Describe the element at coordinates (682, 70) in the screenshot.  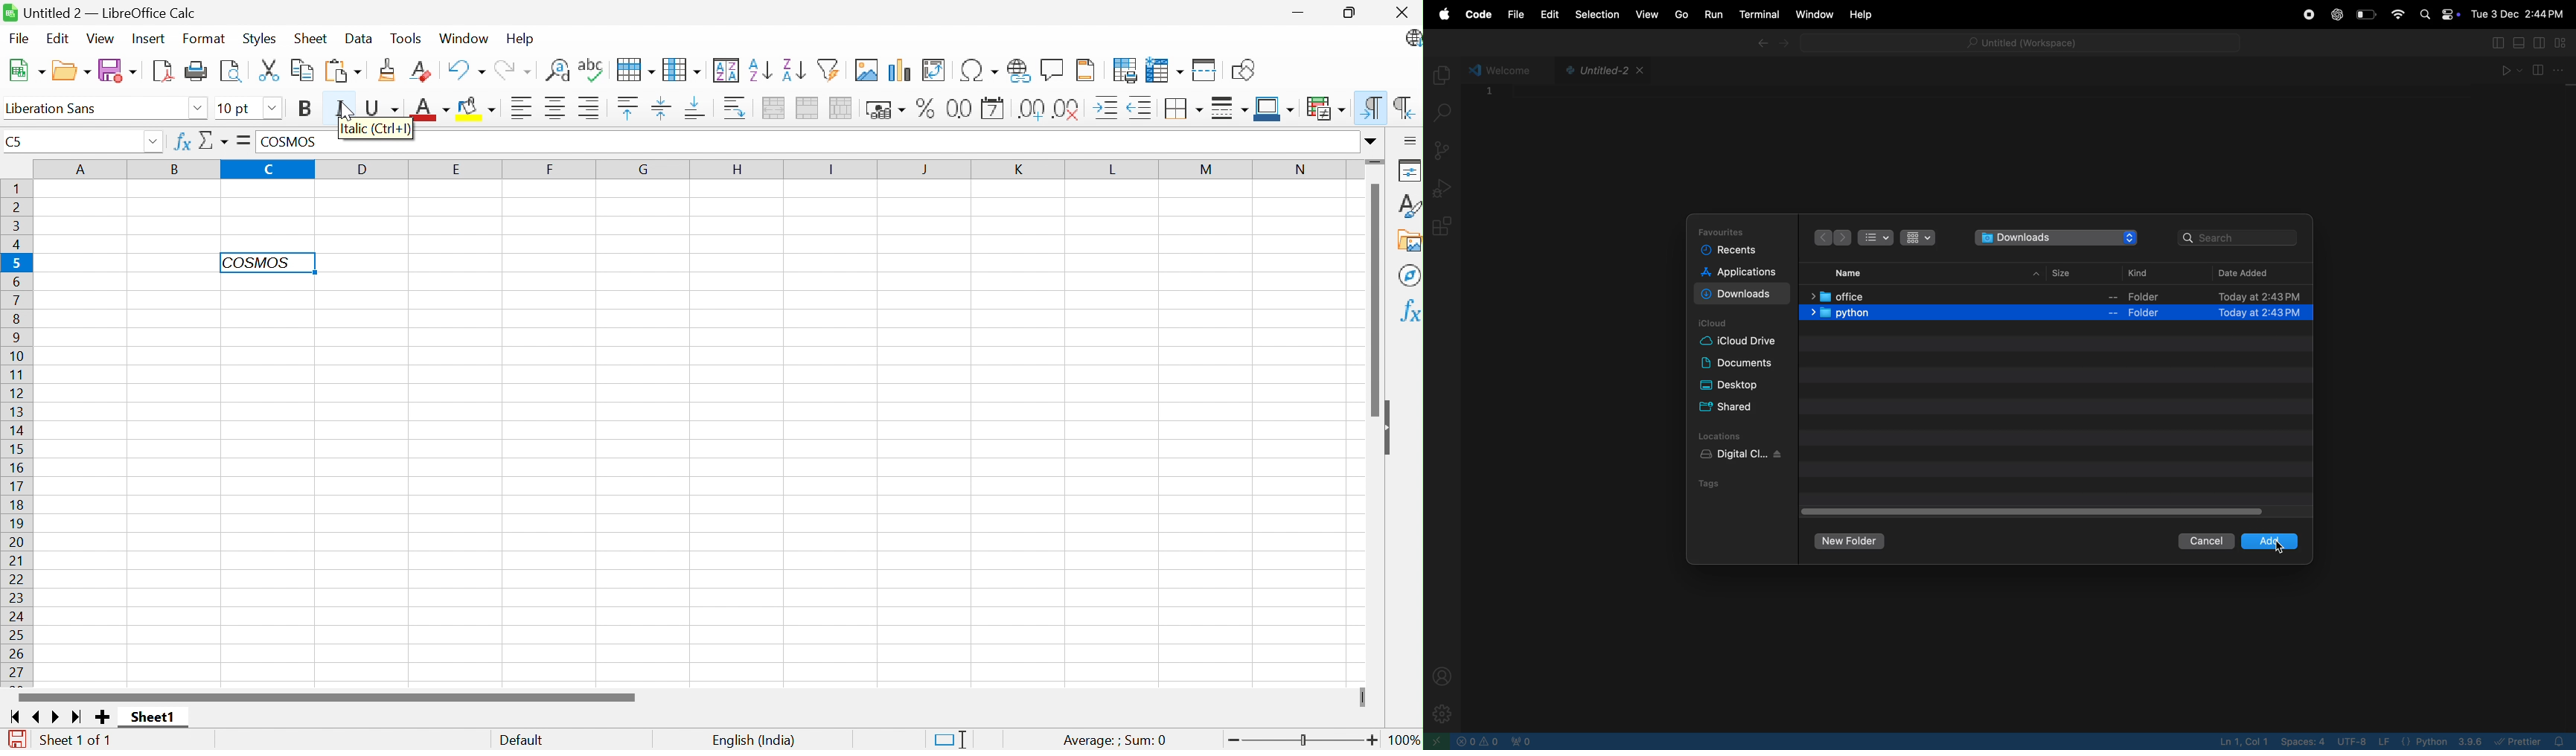
I see `Column` at that location.